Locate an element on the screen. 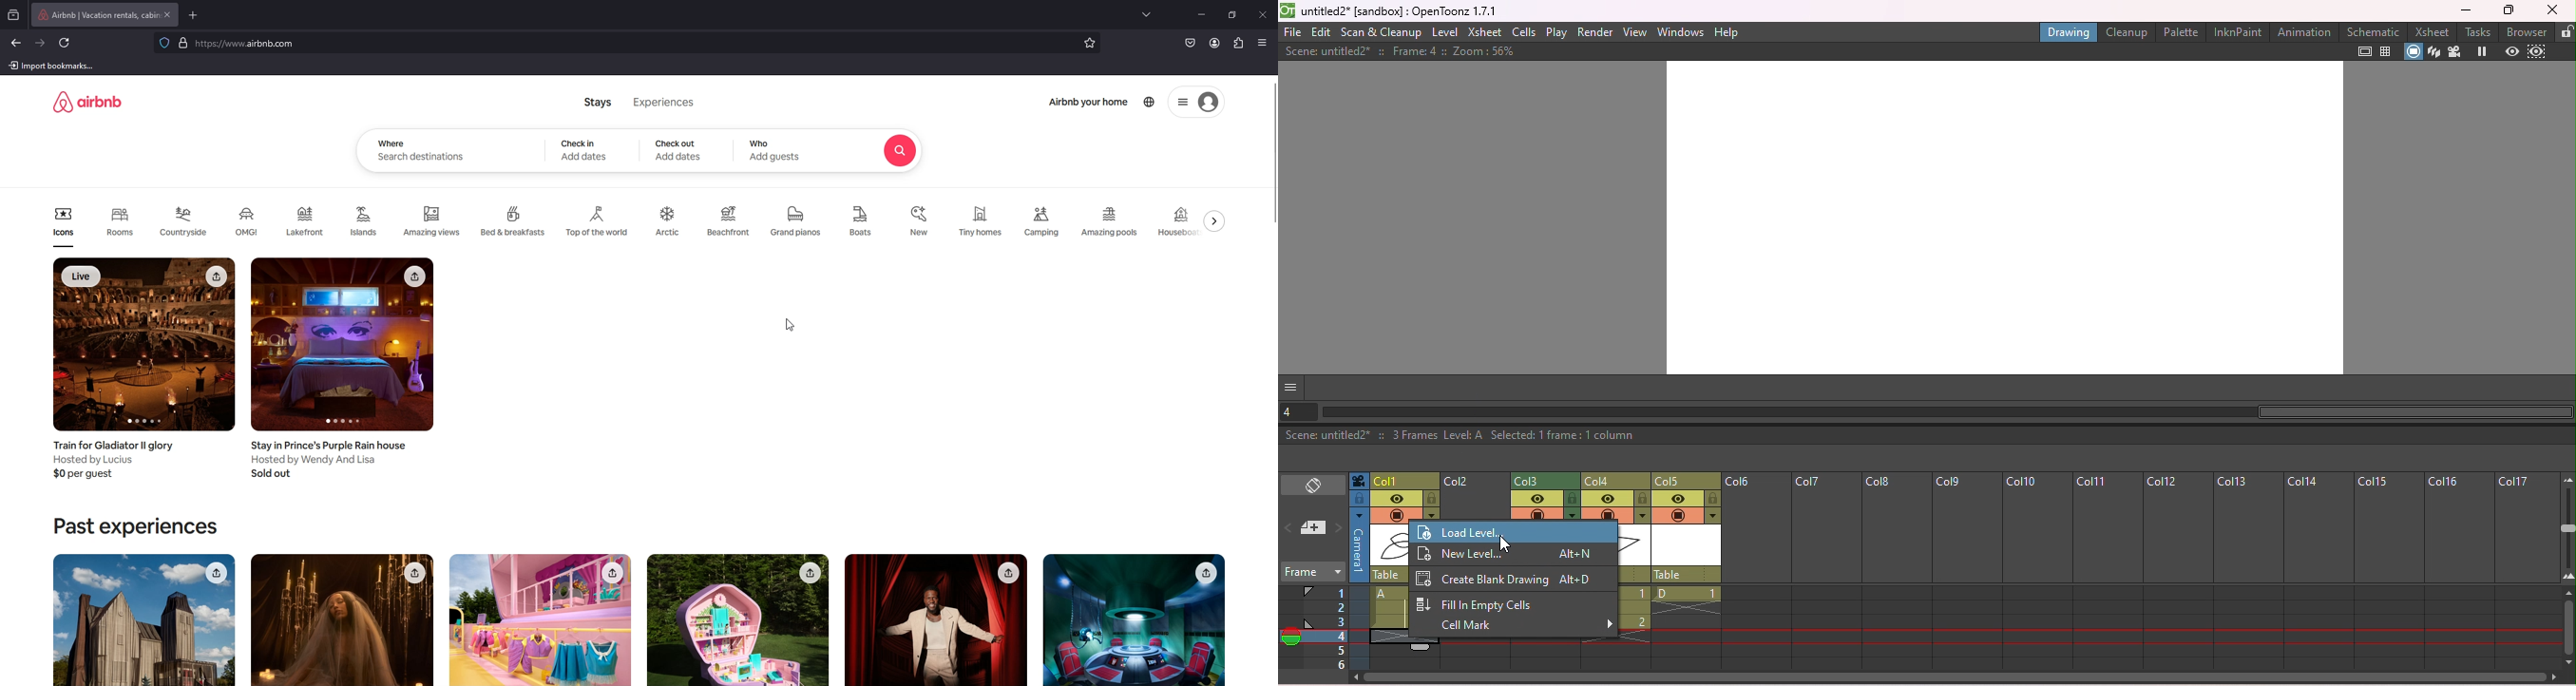 Image resolution: width=2576 pixels, height=700 pixels. Field guide is located at coordinates (2389, 51).